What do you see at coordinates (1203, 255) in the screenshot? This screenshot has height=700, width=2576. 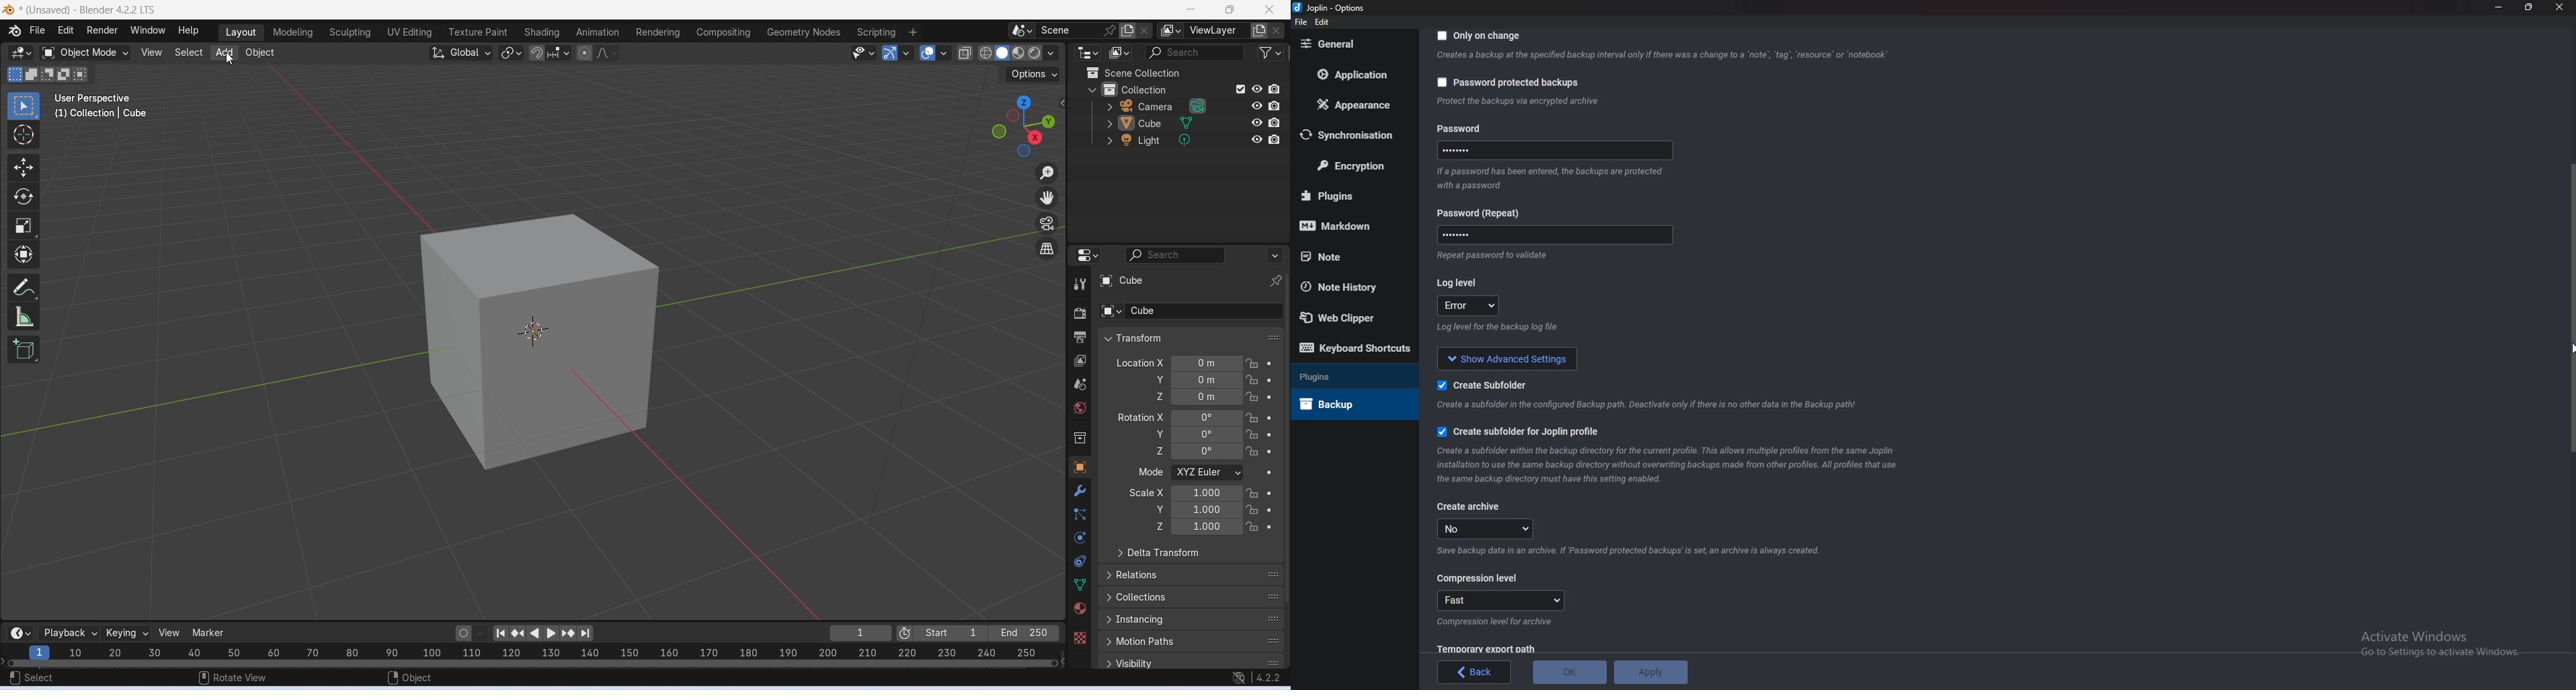 I see `Search` at bounding box center [1203, 255].